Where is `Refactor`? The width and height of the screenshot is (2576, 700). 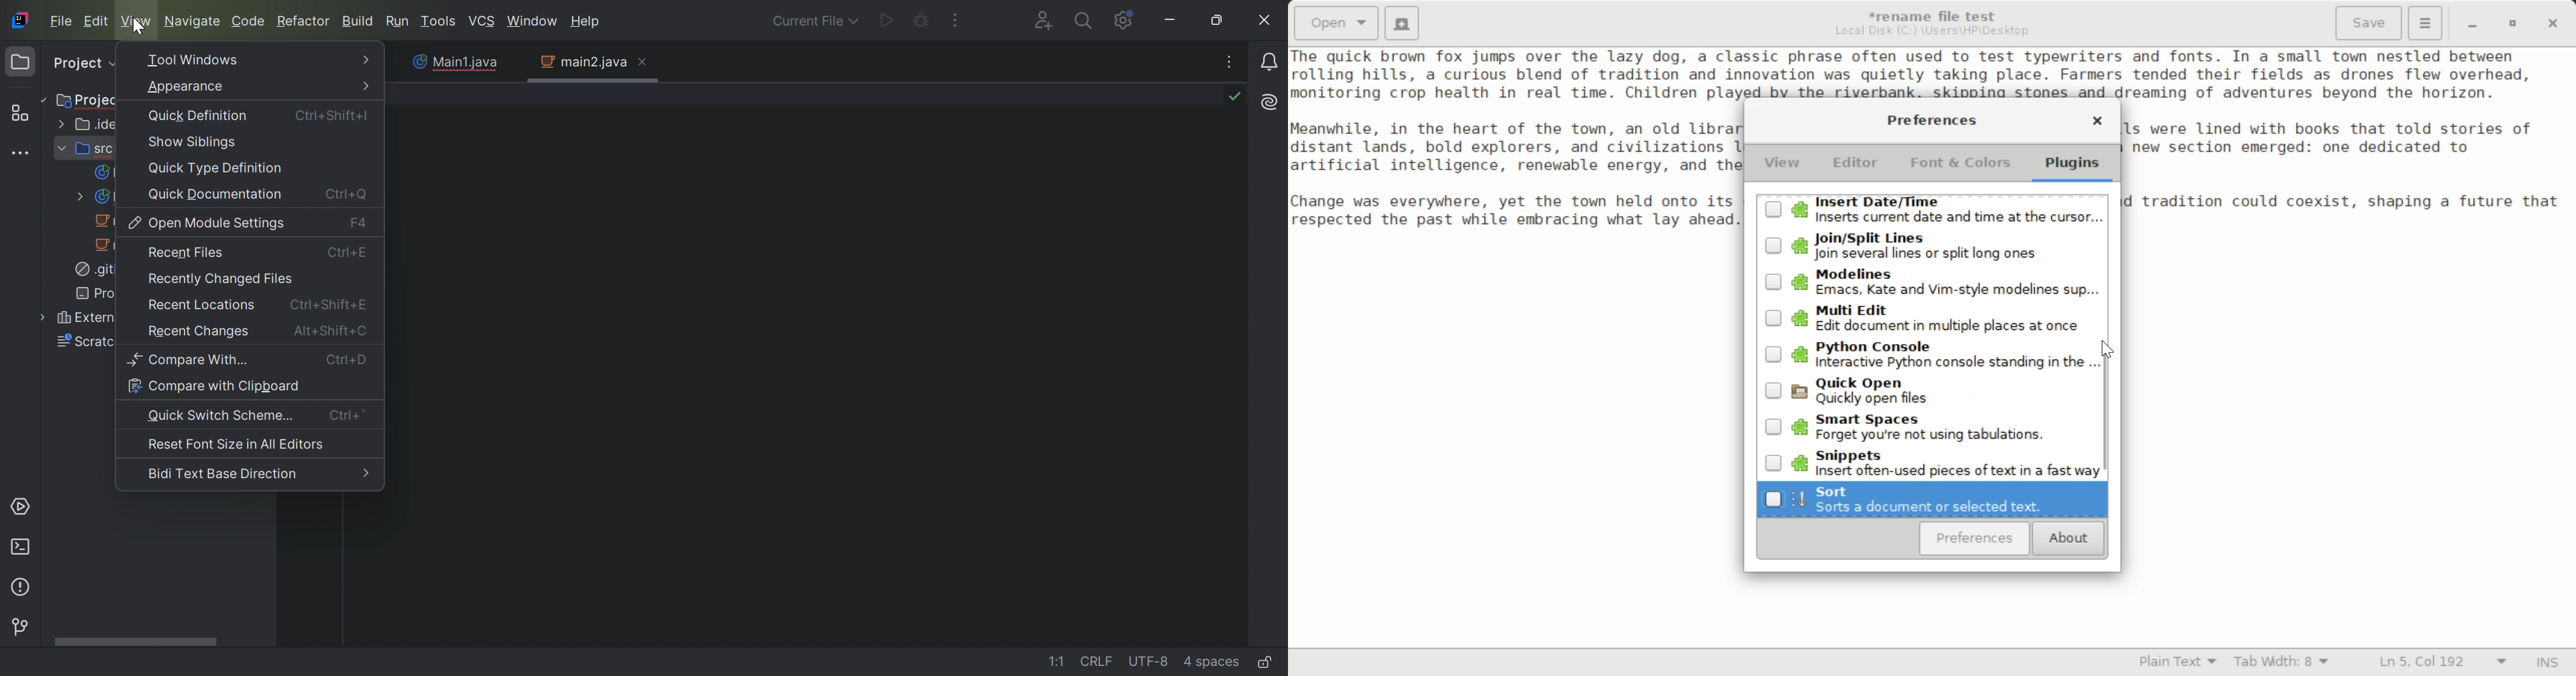
Refactor is located at coordinates (305, 22).